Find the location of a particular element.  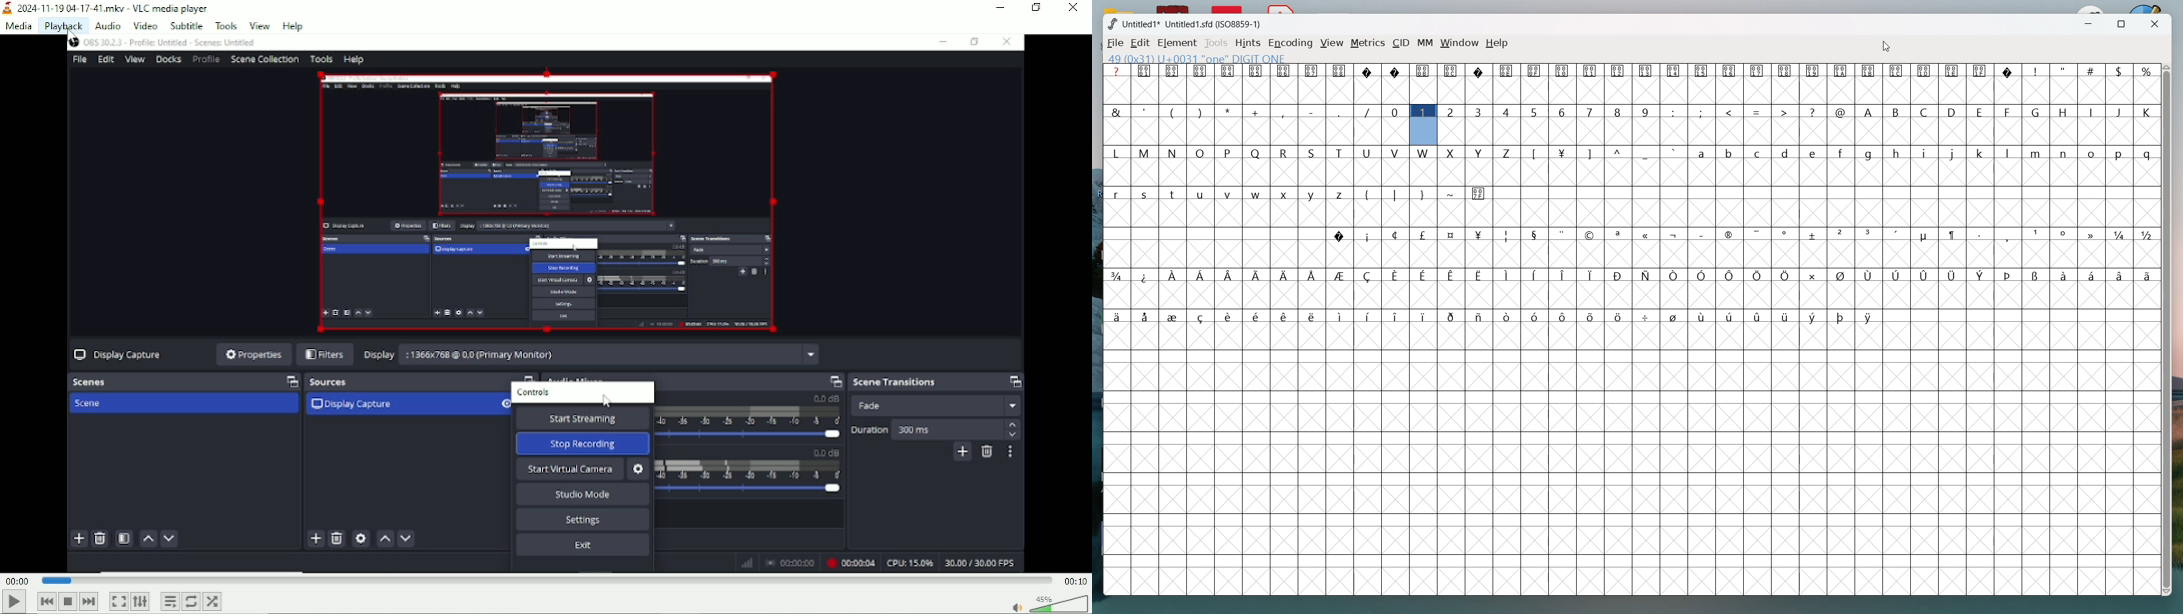

I is located at coordinates (2093, 112).